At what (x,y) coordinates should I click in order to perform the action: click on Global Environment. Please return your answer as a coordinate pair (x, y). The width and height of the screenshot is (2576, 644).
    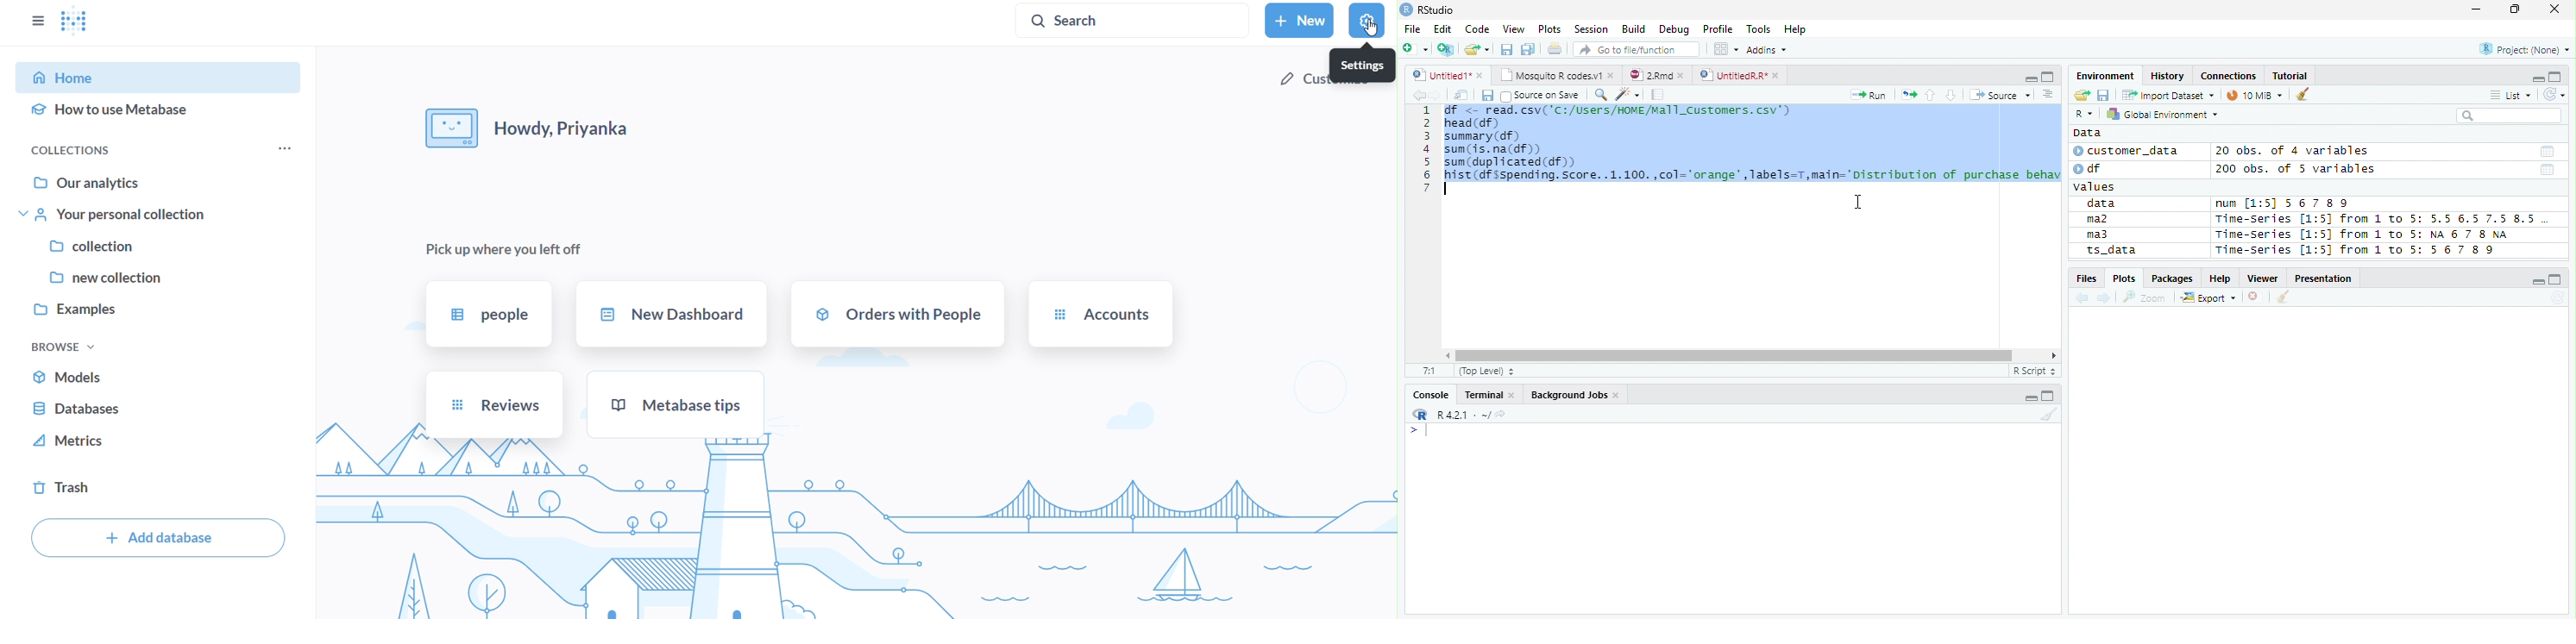
    Looking at the image, I should click on (2163, 114).